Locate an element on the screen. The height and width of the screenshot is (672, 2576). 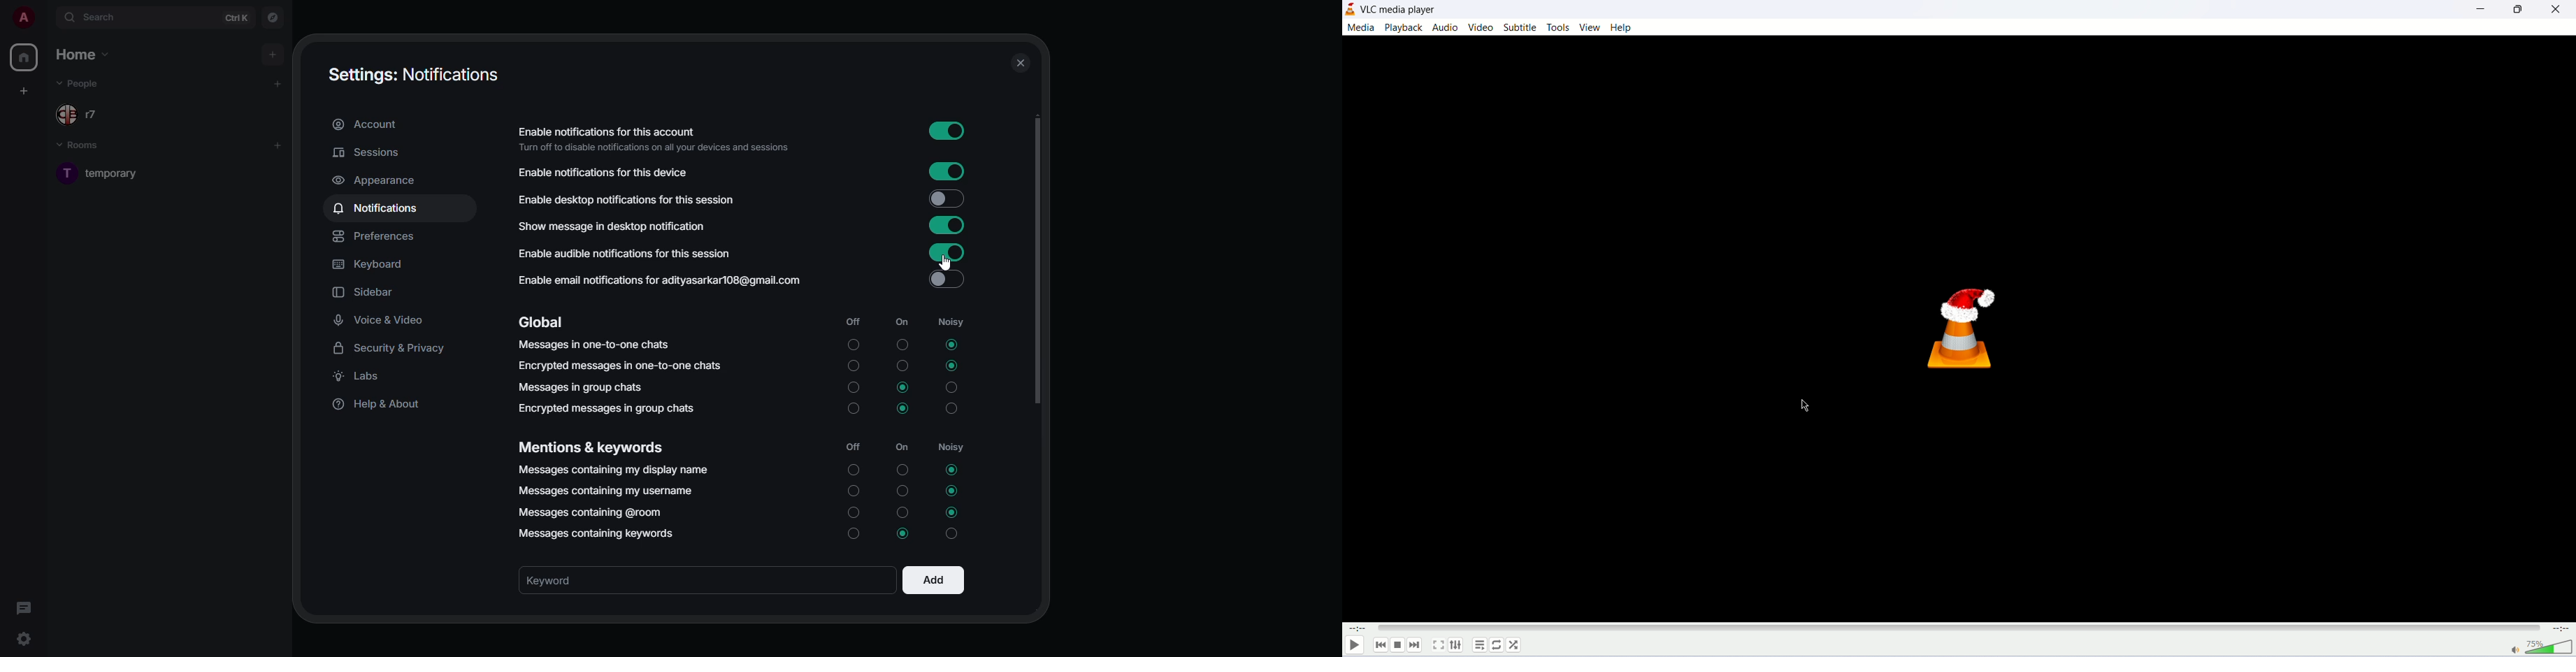
home is located at coordinates (82, 54).